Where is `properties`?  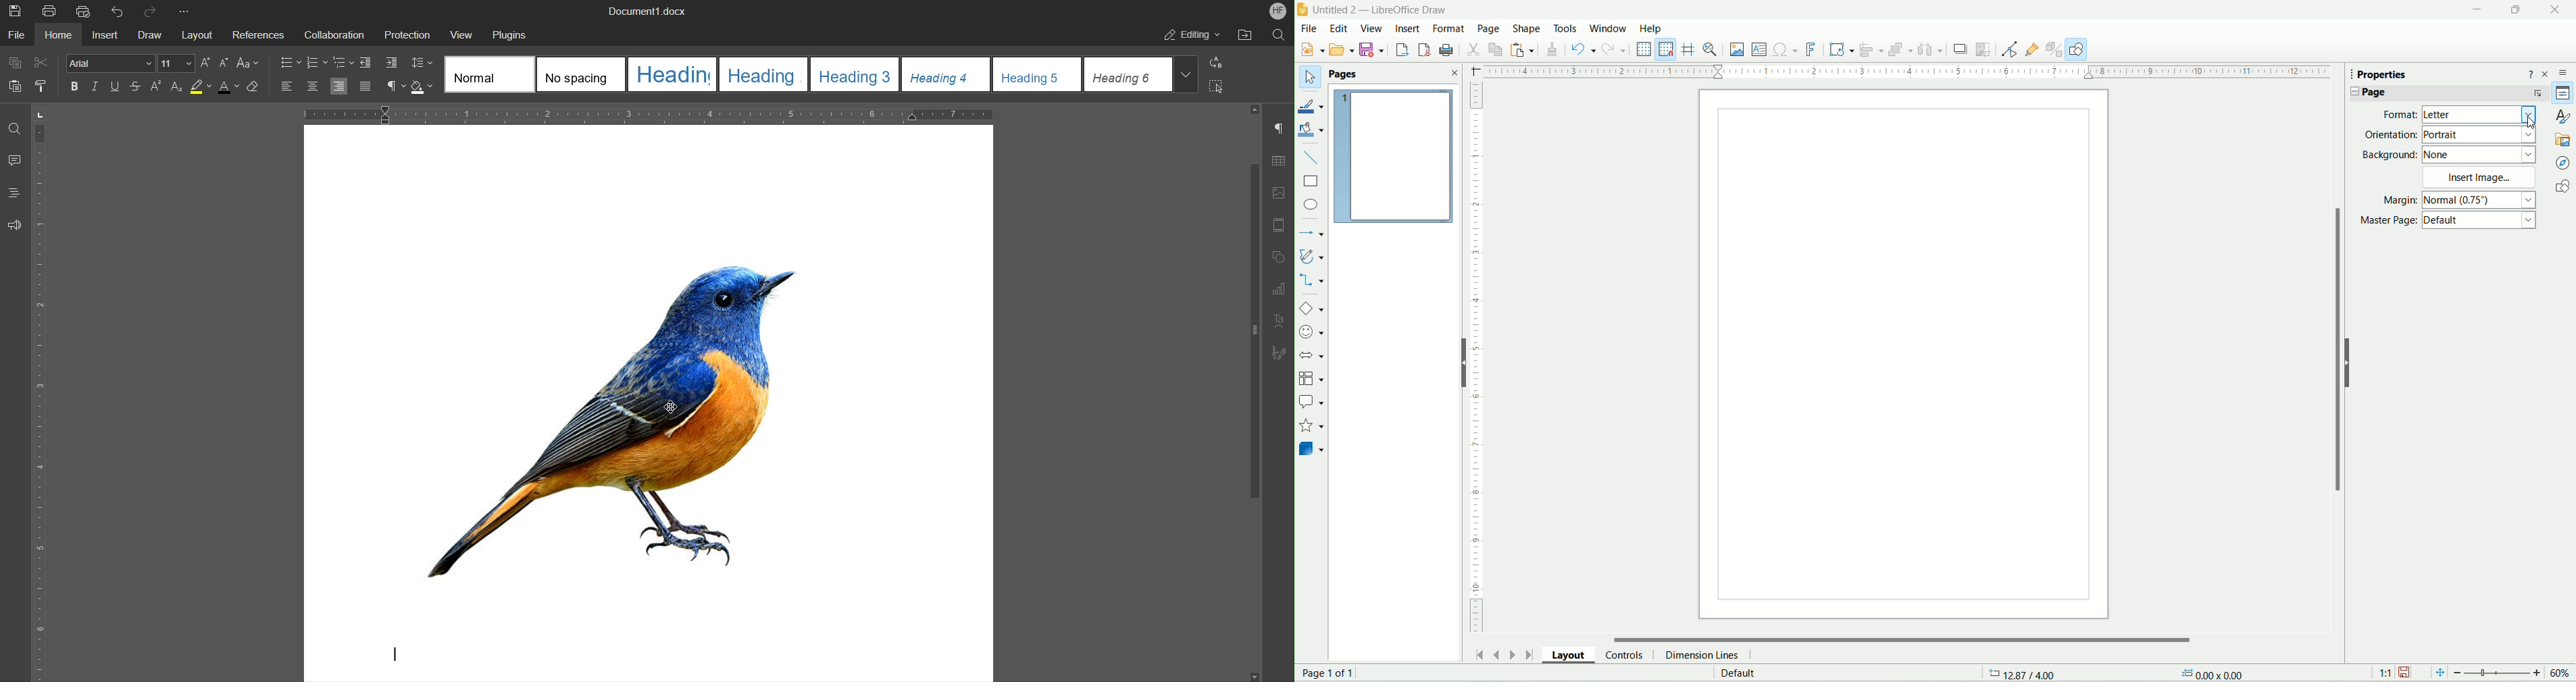
properties is located at coordinates (2403, 73).